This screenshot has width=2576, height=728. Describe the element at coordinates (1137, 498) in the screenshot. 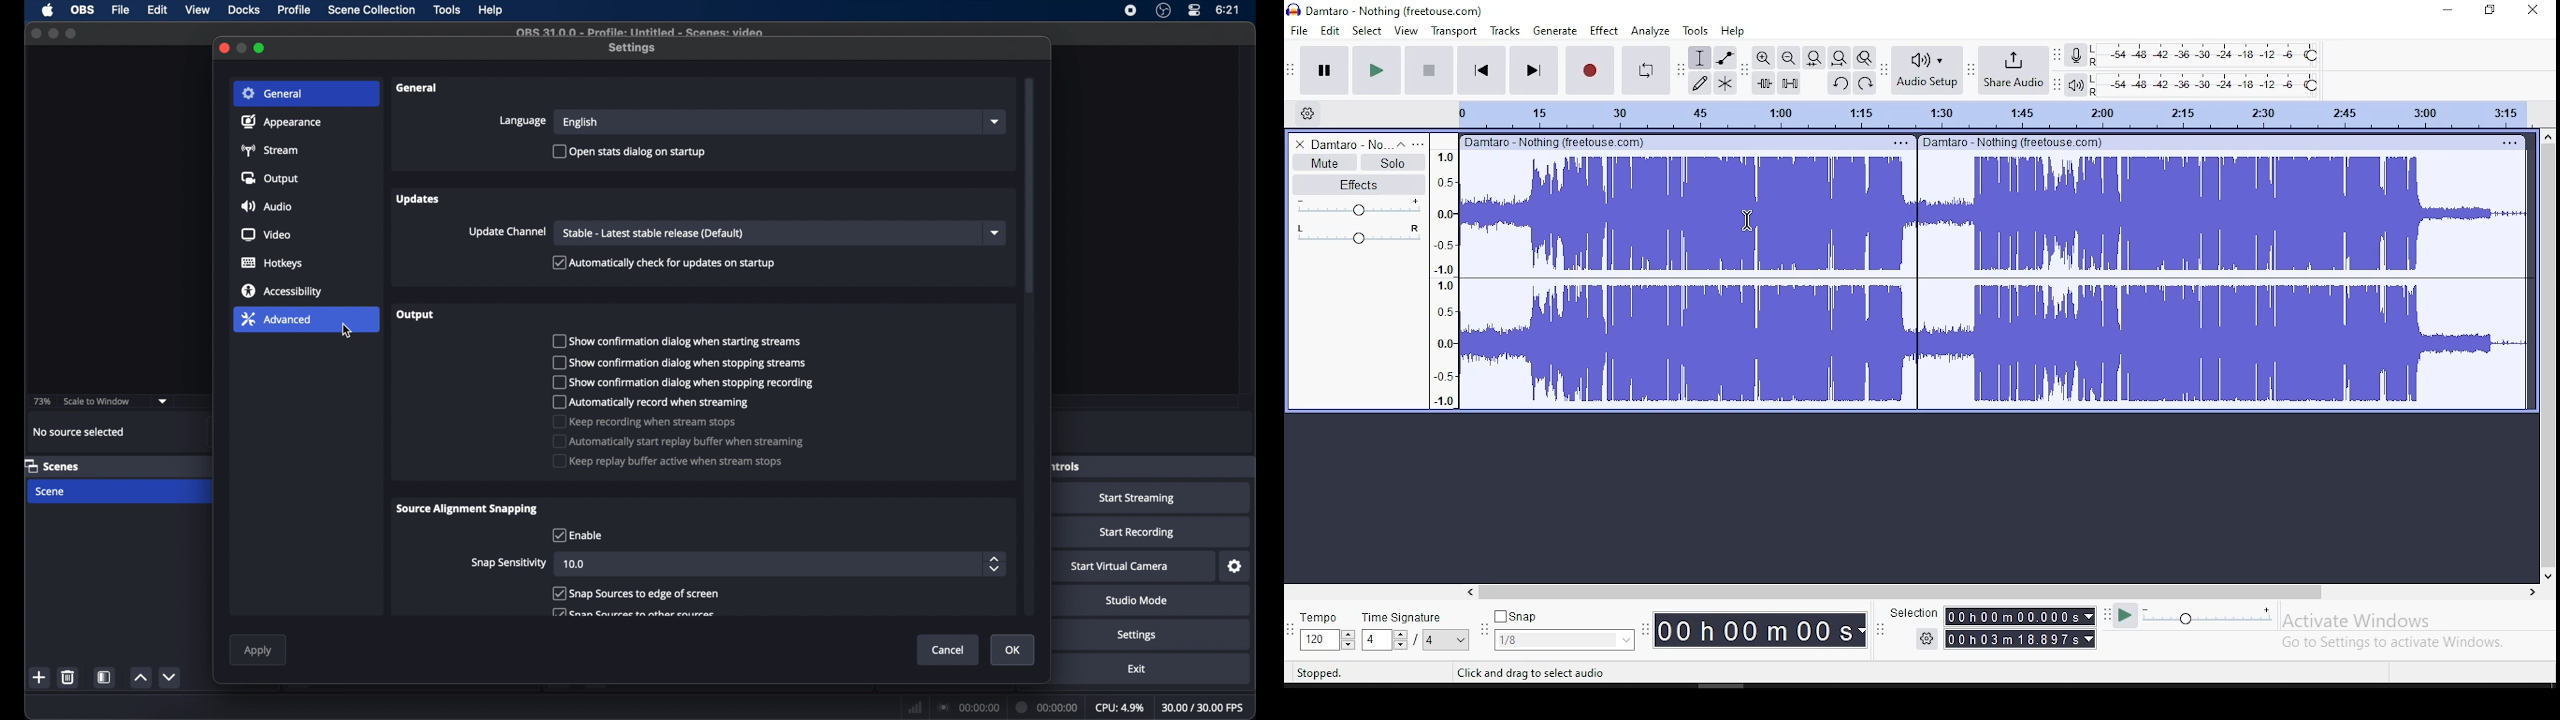

I see `start streaming` at that location.